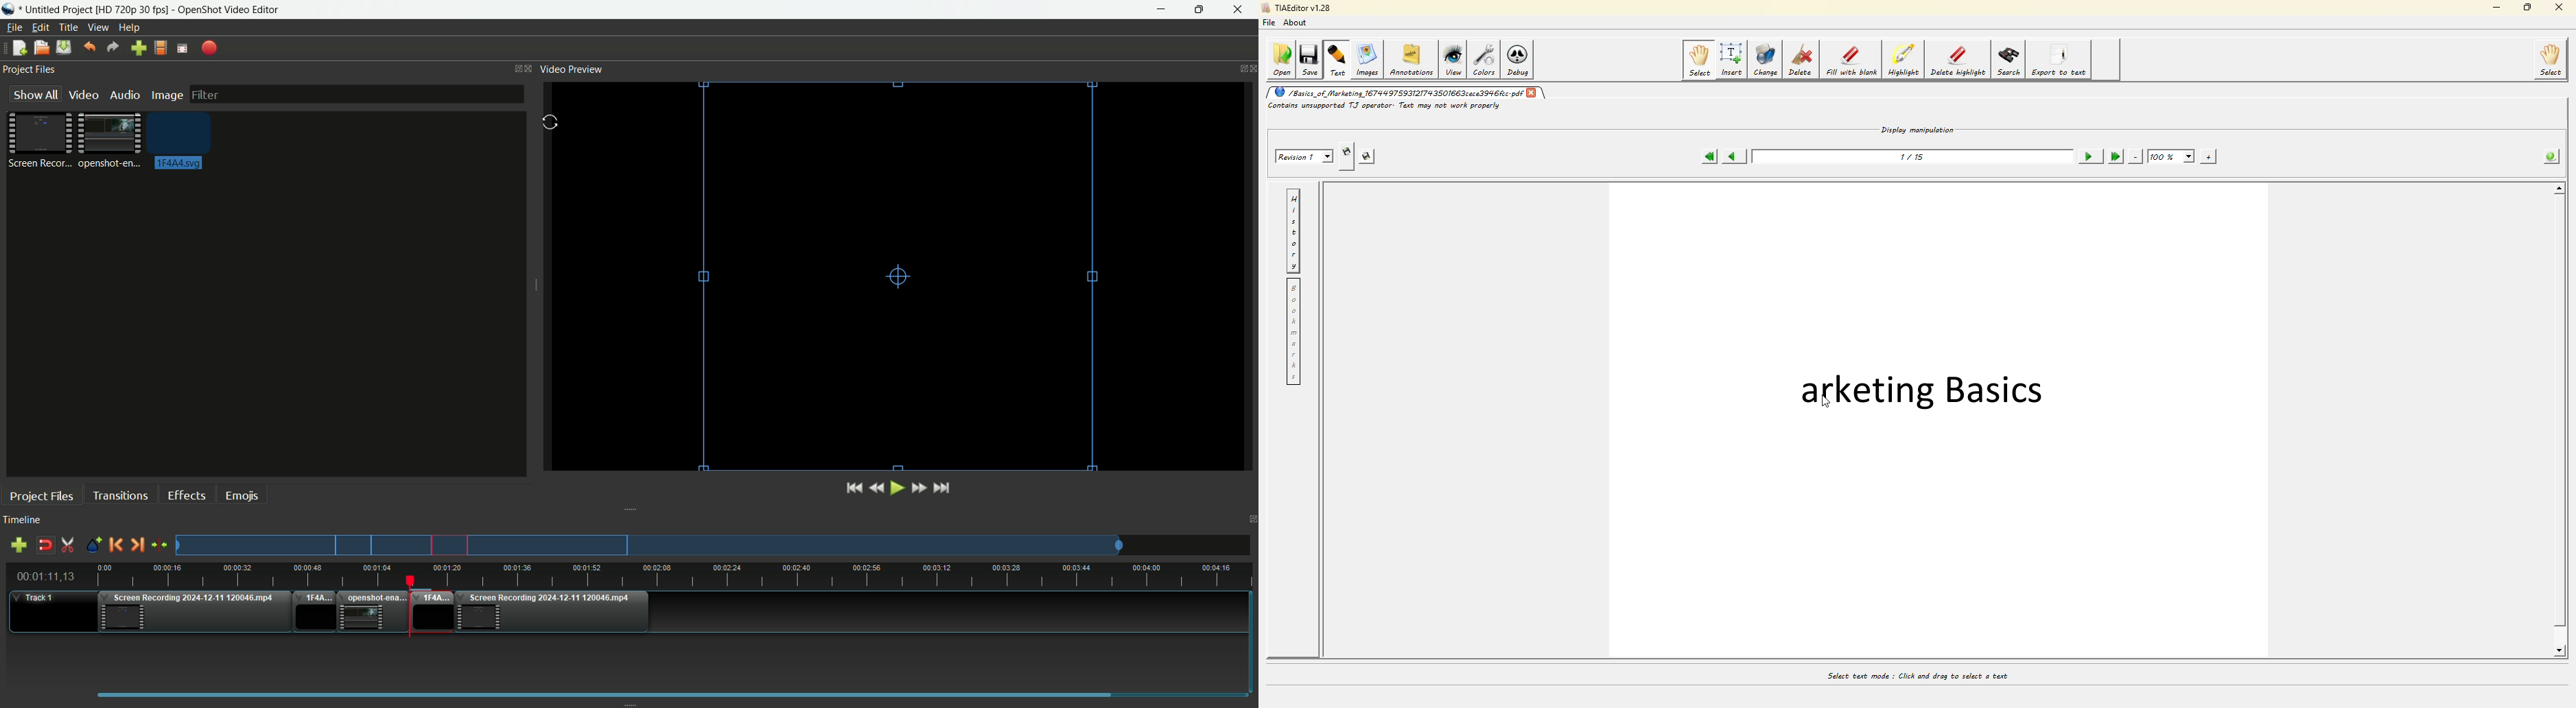  Describe the element at coordinates (852, 488) in the screenshot. I see `Jump to start` at that location.